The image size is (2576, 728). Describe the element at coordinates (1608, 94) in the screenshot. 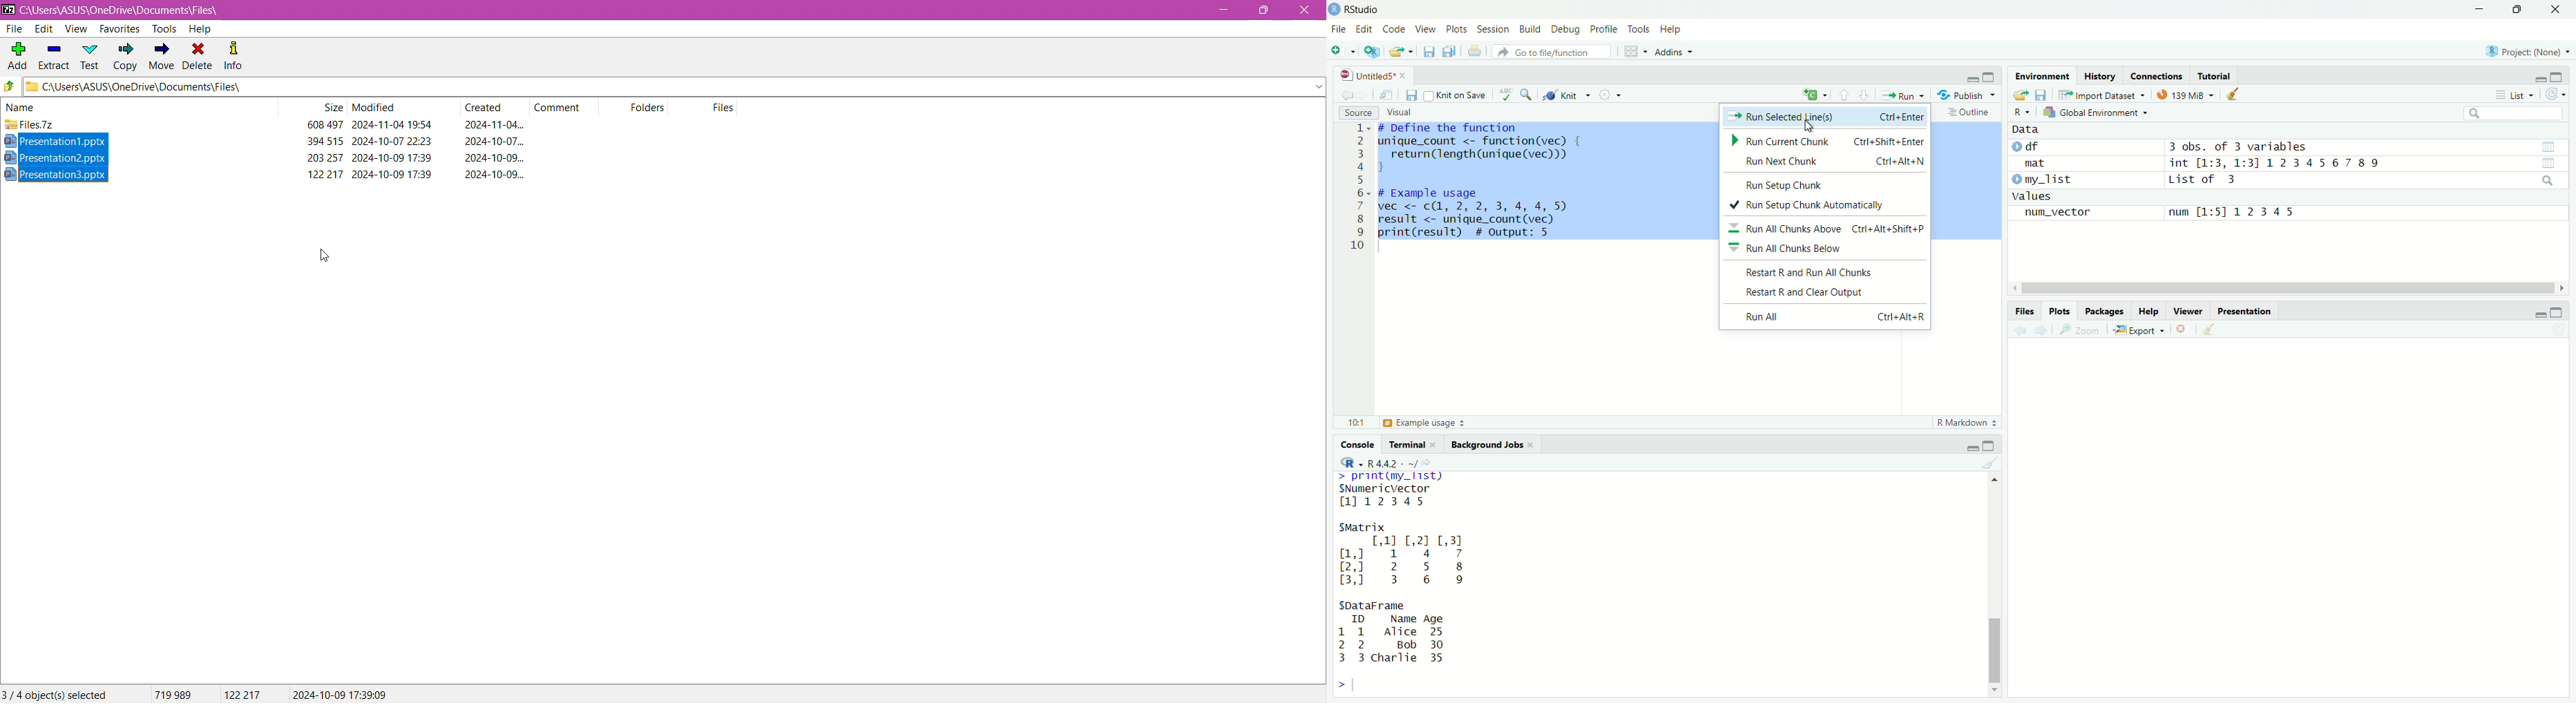

I see `settings` at that location.